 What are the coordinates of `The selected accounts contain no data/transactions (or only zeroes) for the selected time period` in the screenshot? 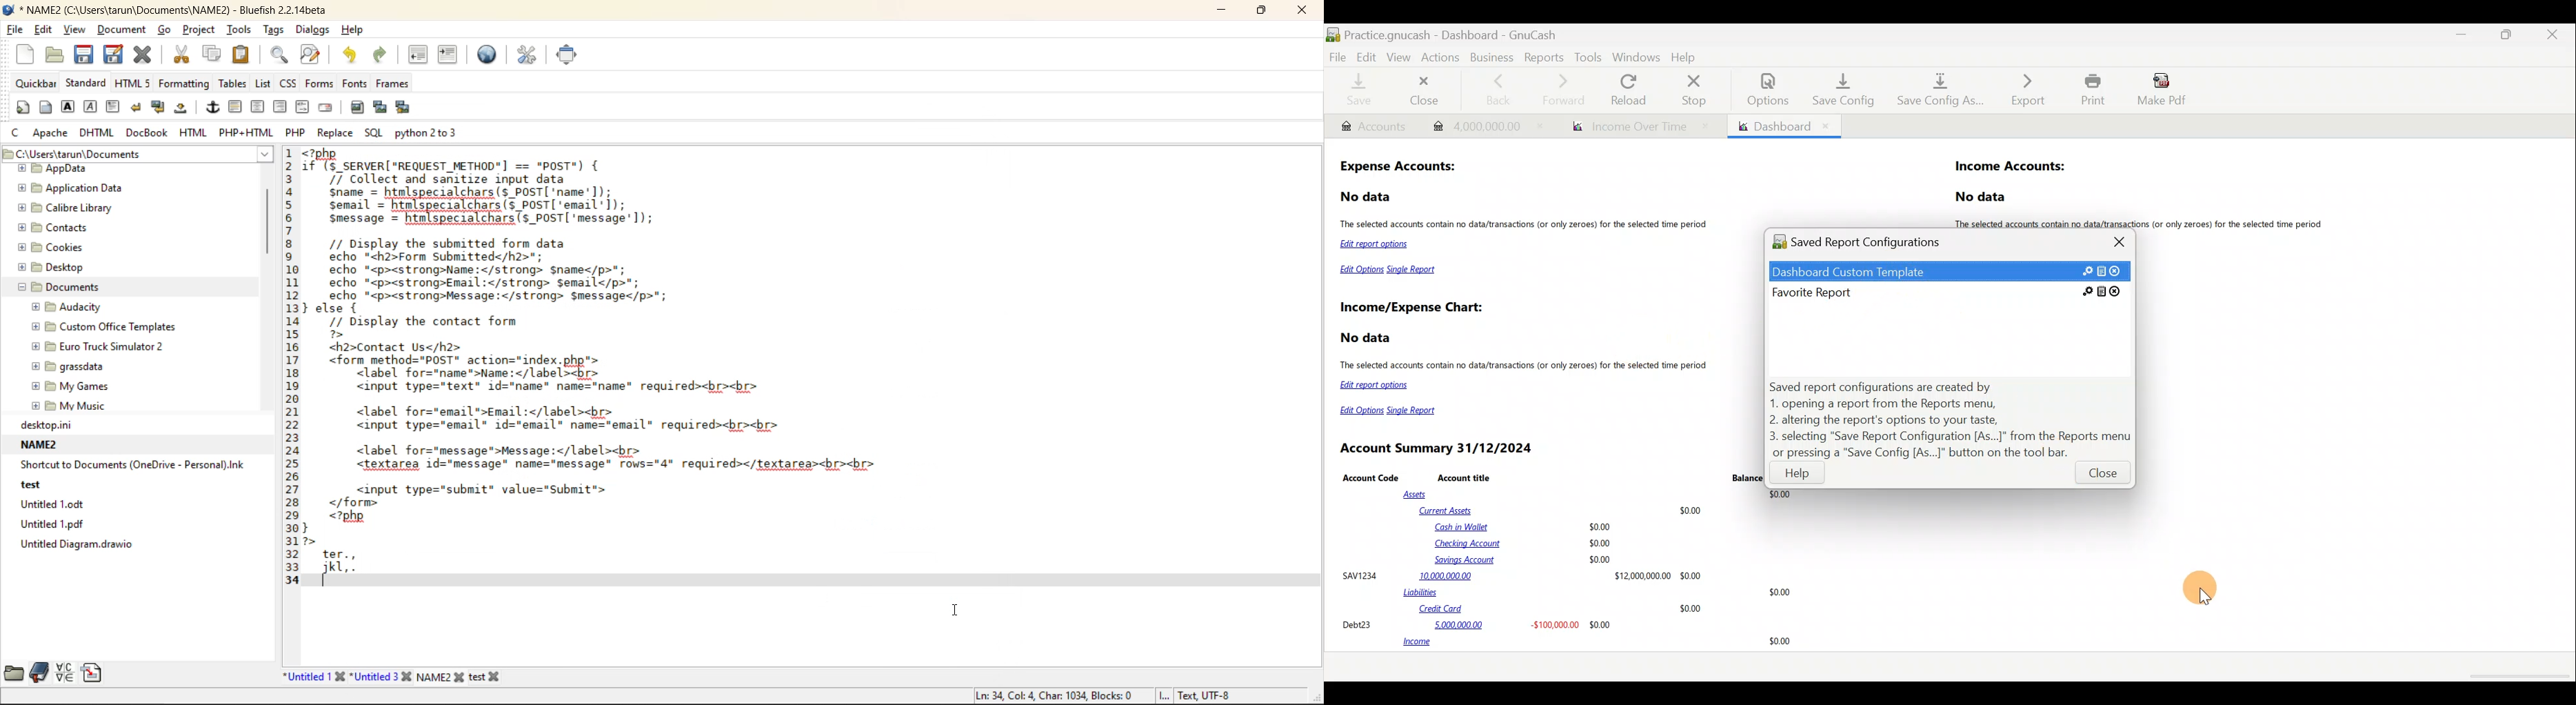 It's located at (1525, 367).